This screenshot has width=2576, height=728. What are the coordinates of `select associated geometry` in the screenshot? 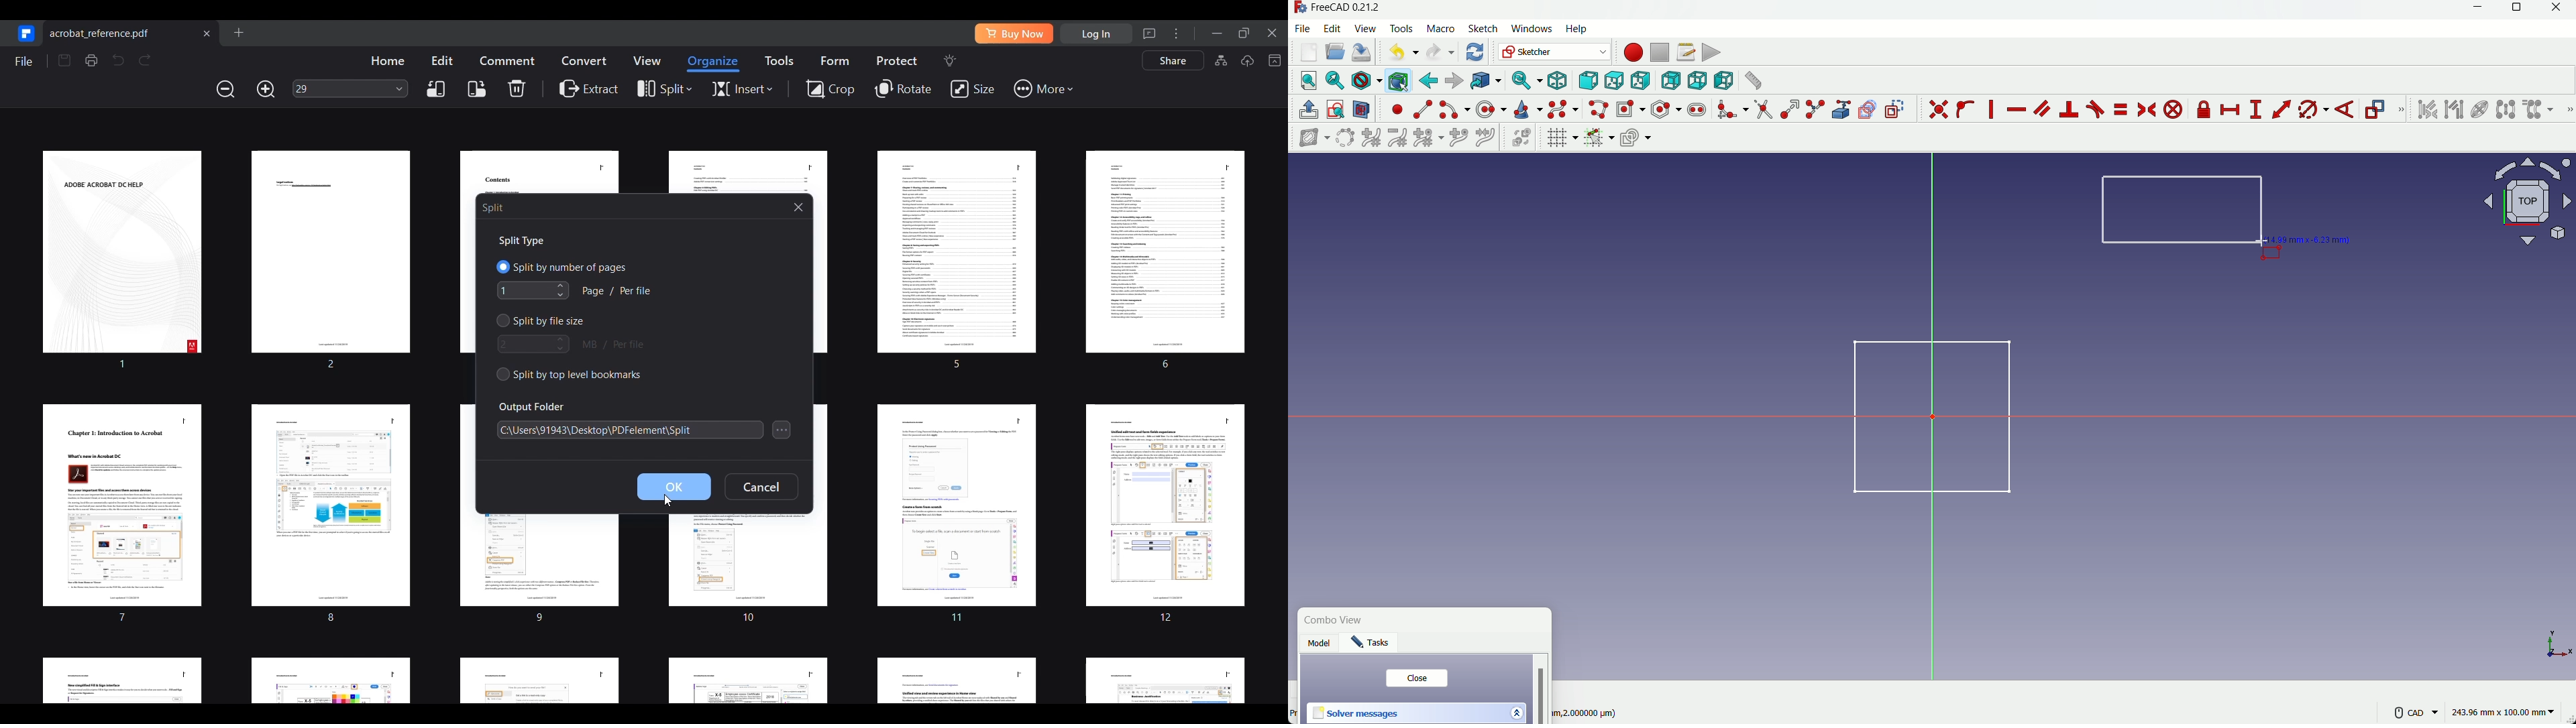 It's located at (2454, 111).